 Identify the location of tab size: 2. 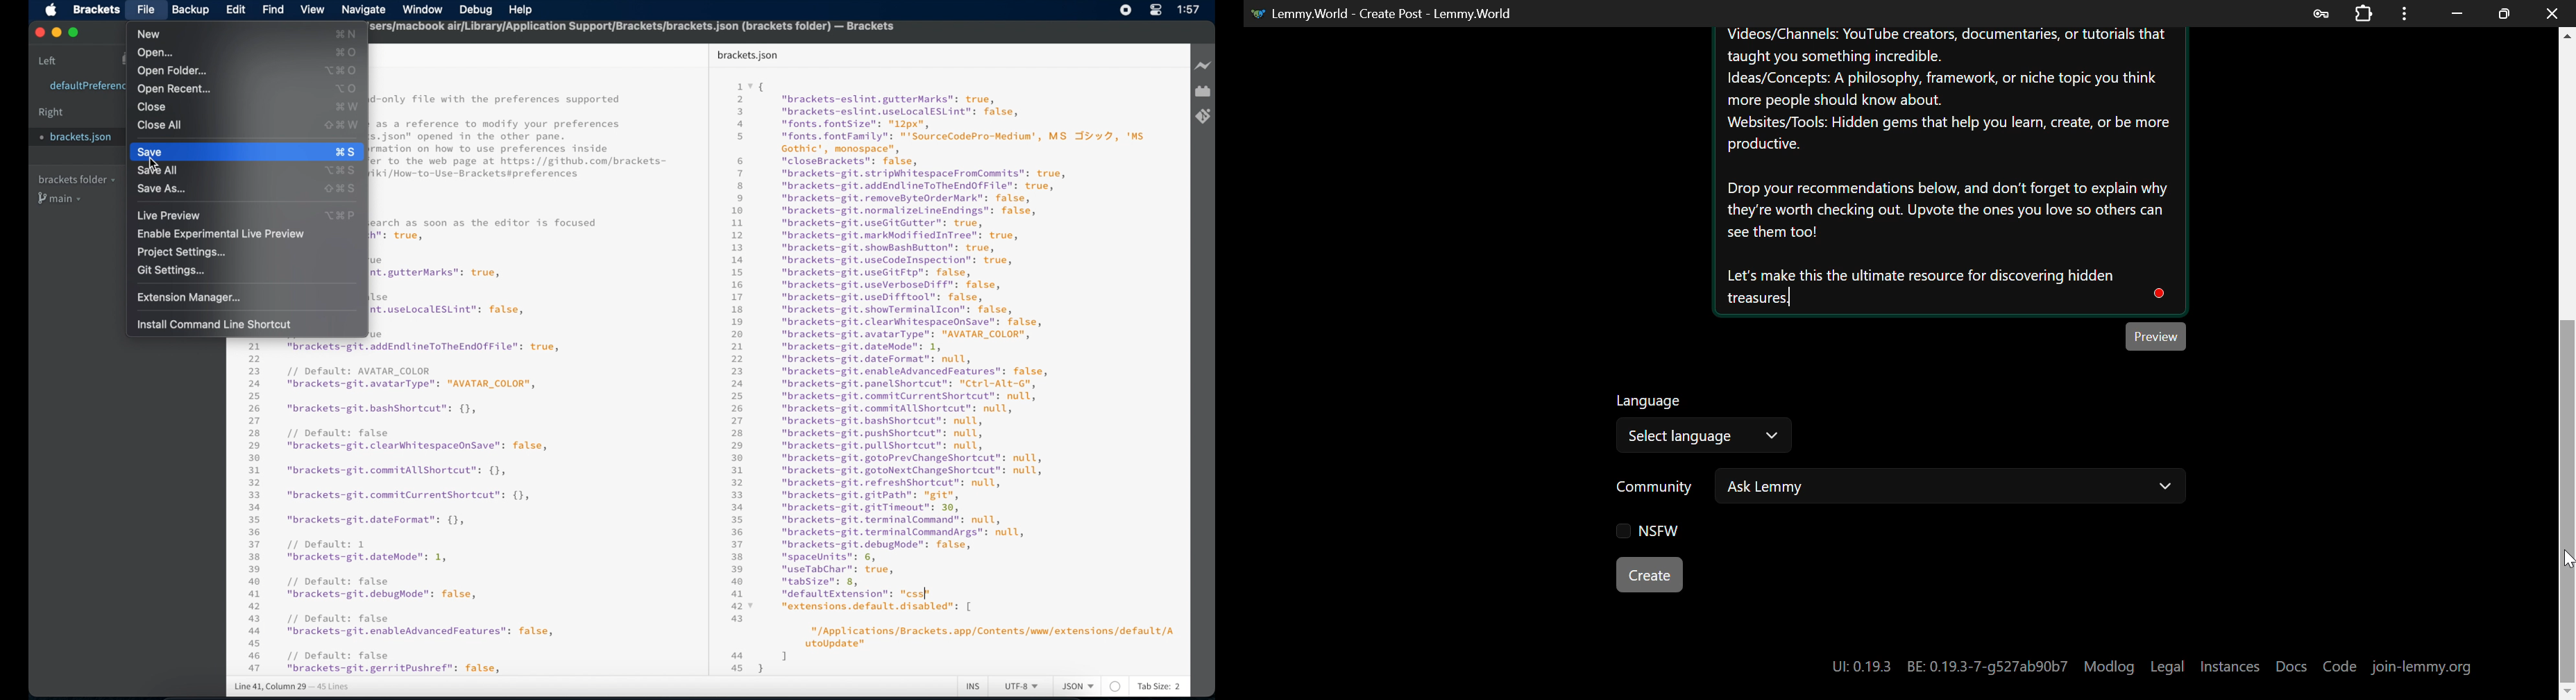
(1159, 687).